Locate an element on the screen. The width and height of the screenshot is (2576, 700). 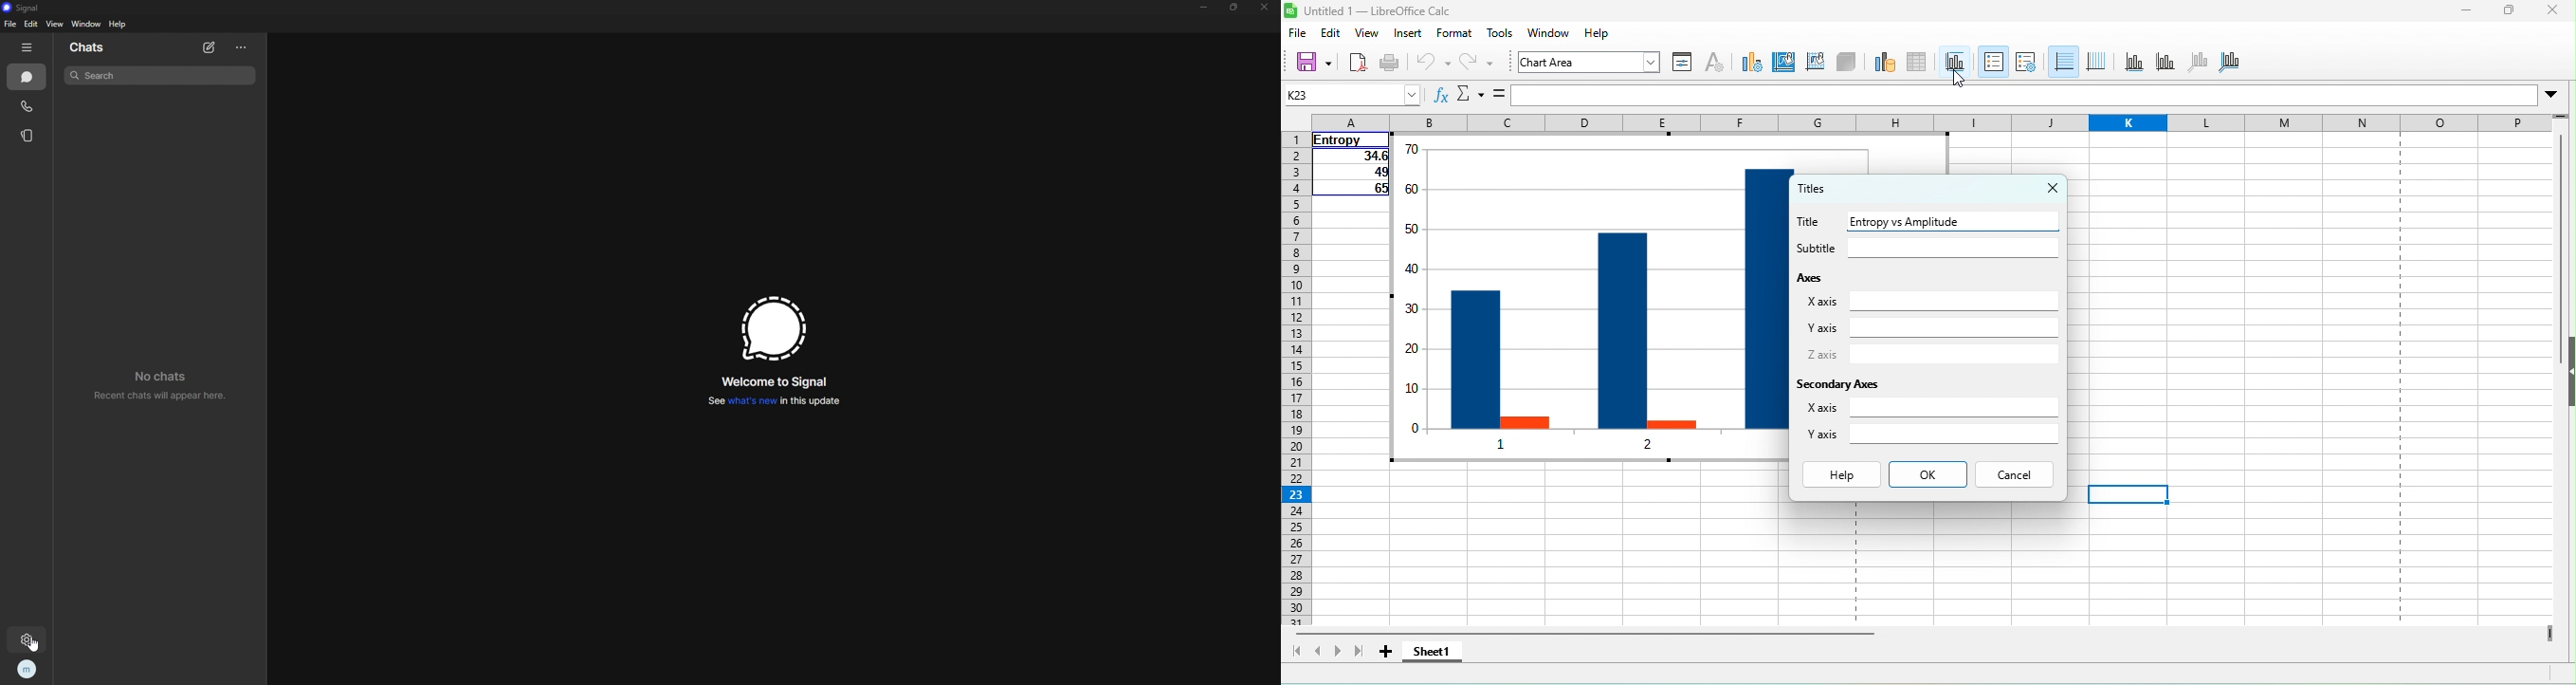
chats is located at coordinates (91, 48).